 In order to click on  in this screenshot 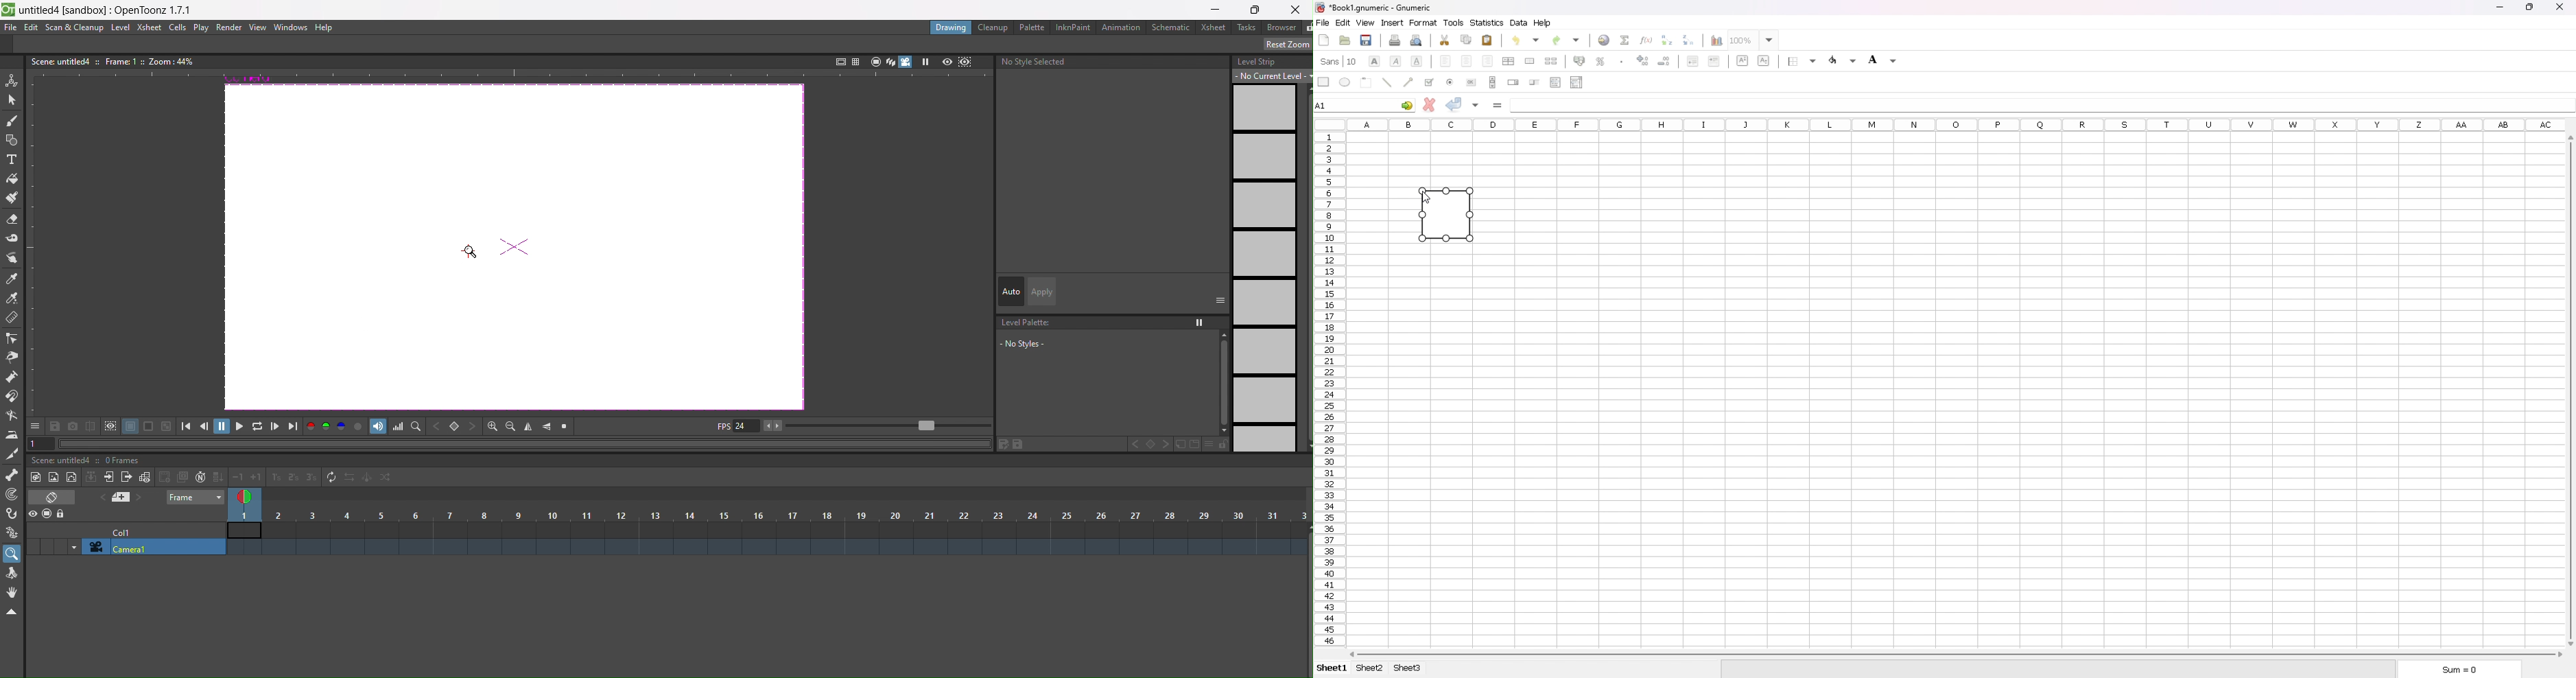, I will do `click(567, 427)`.